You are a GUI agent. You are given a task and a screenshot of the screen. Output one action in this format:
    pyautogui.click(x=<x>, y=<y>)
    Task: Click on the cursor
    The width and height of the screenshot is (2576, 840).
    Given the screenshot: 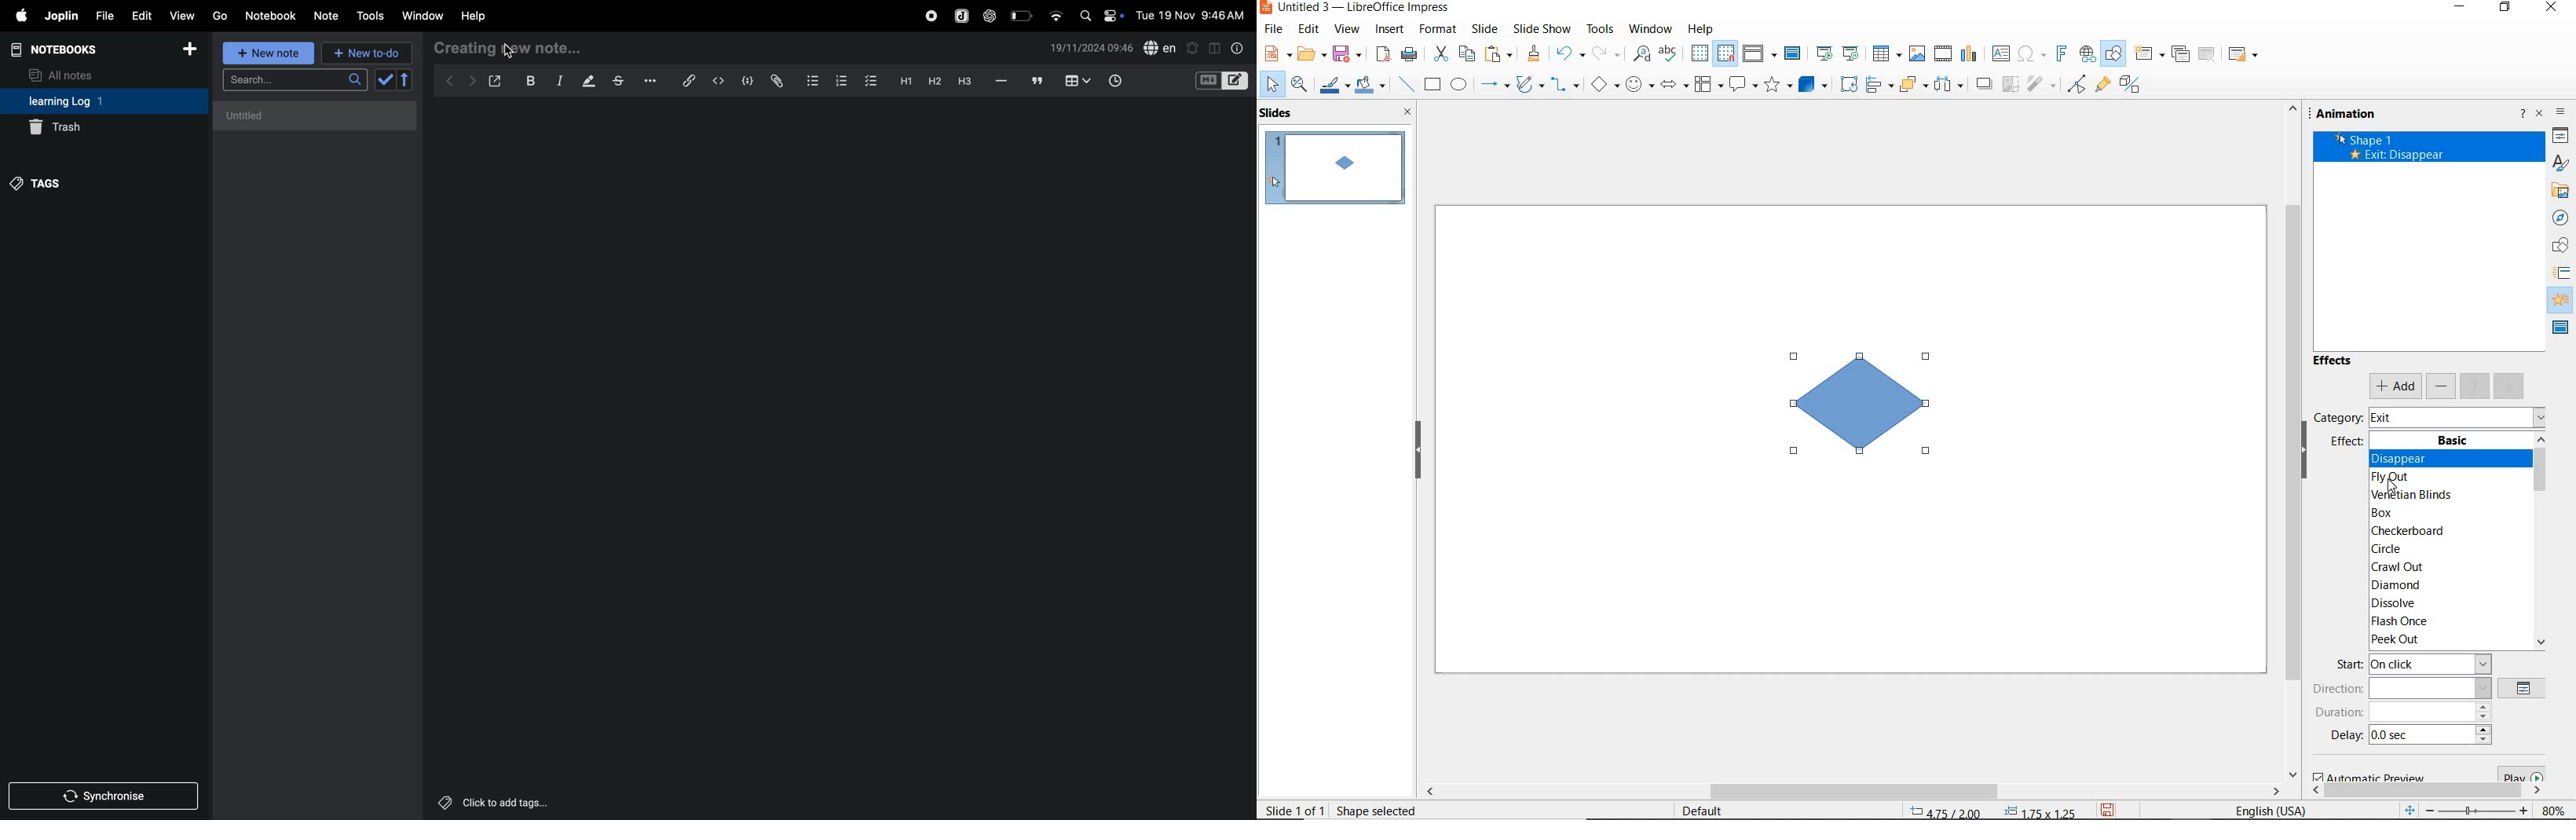 What is the action you would take?
    pyautogui.click(x=2399, y=489)
    